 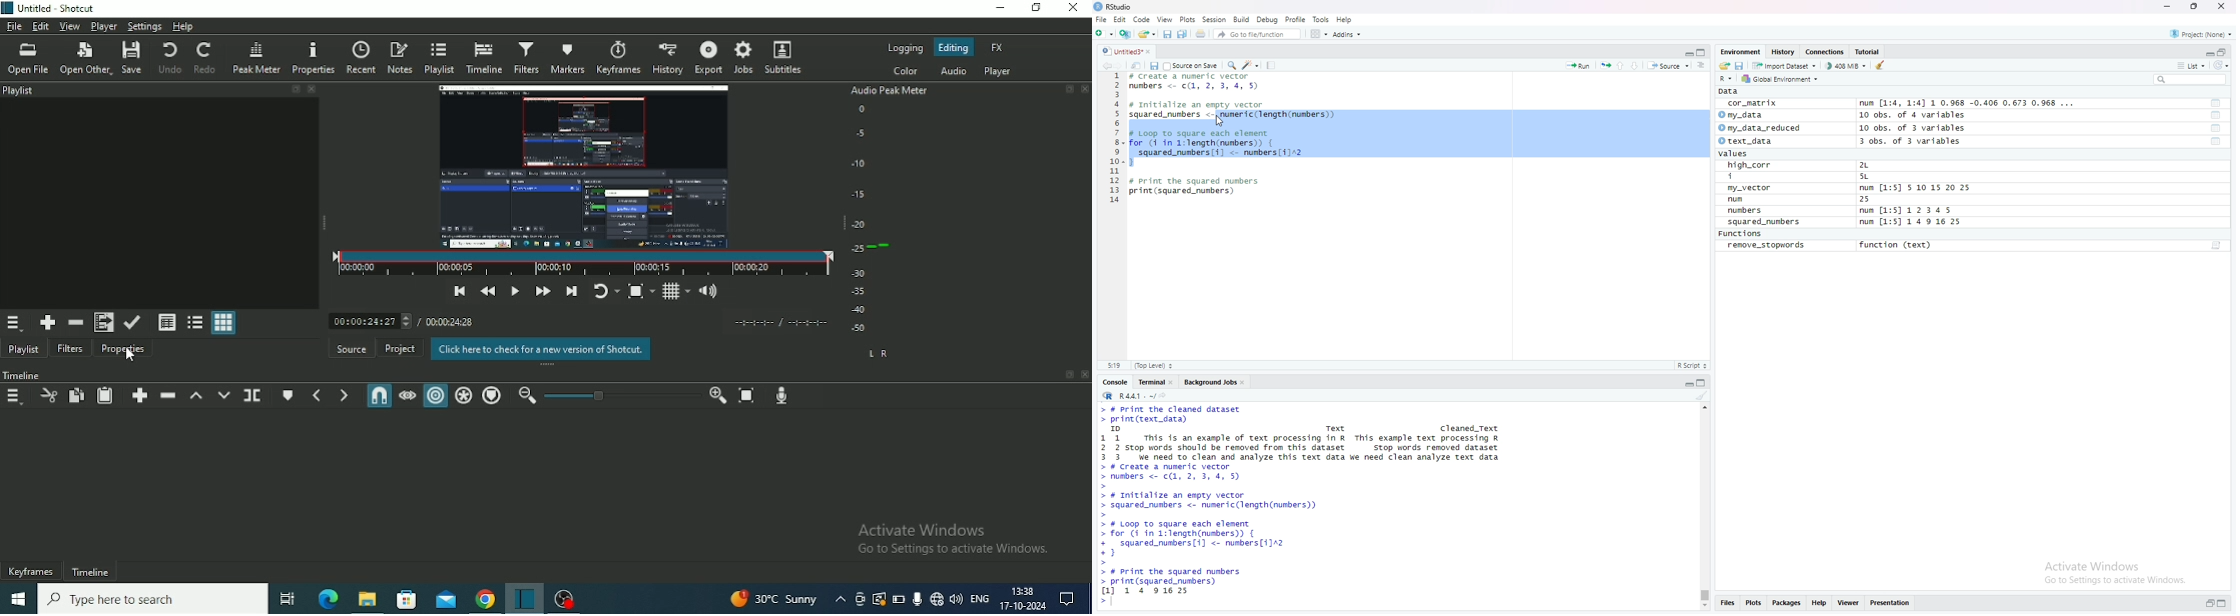 I want to click on © text_data, so click(x=1747, y=142).